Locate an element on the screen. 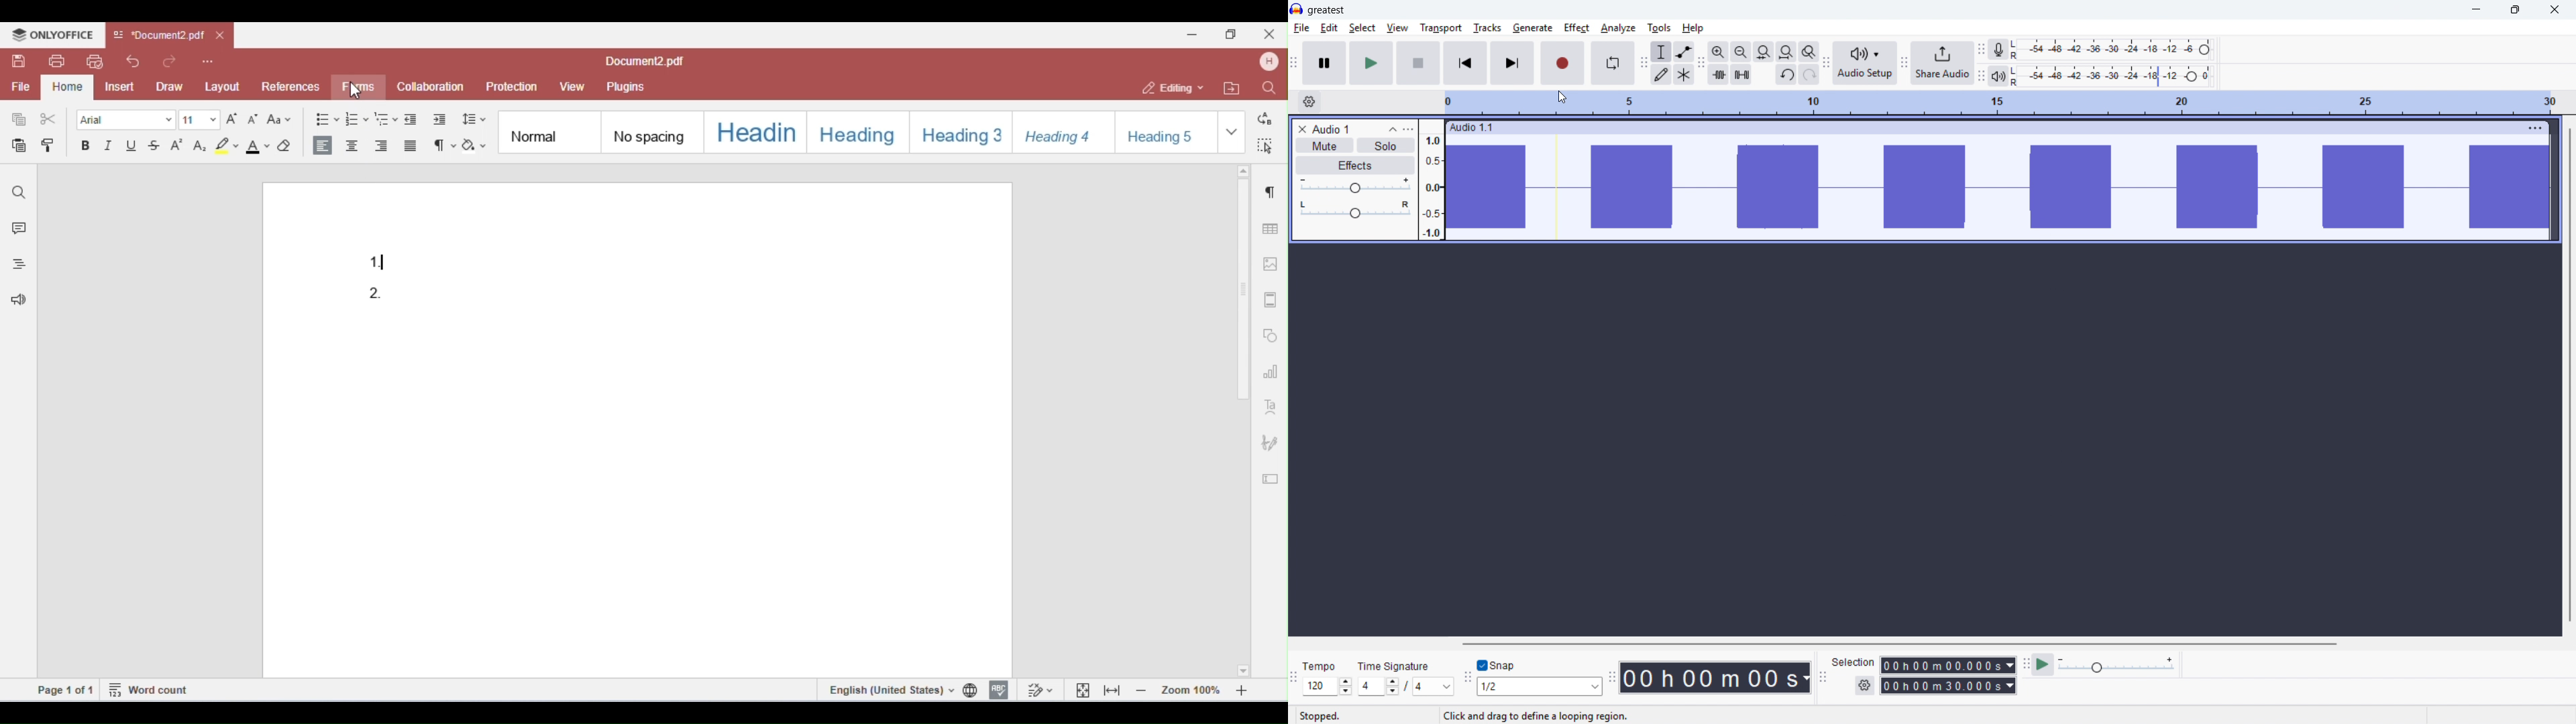  Track wave form is located at coordinates (1999, 187).